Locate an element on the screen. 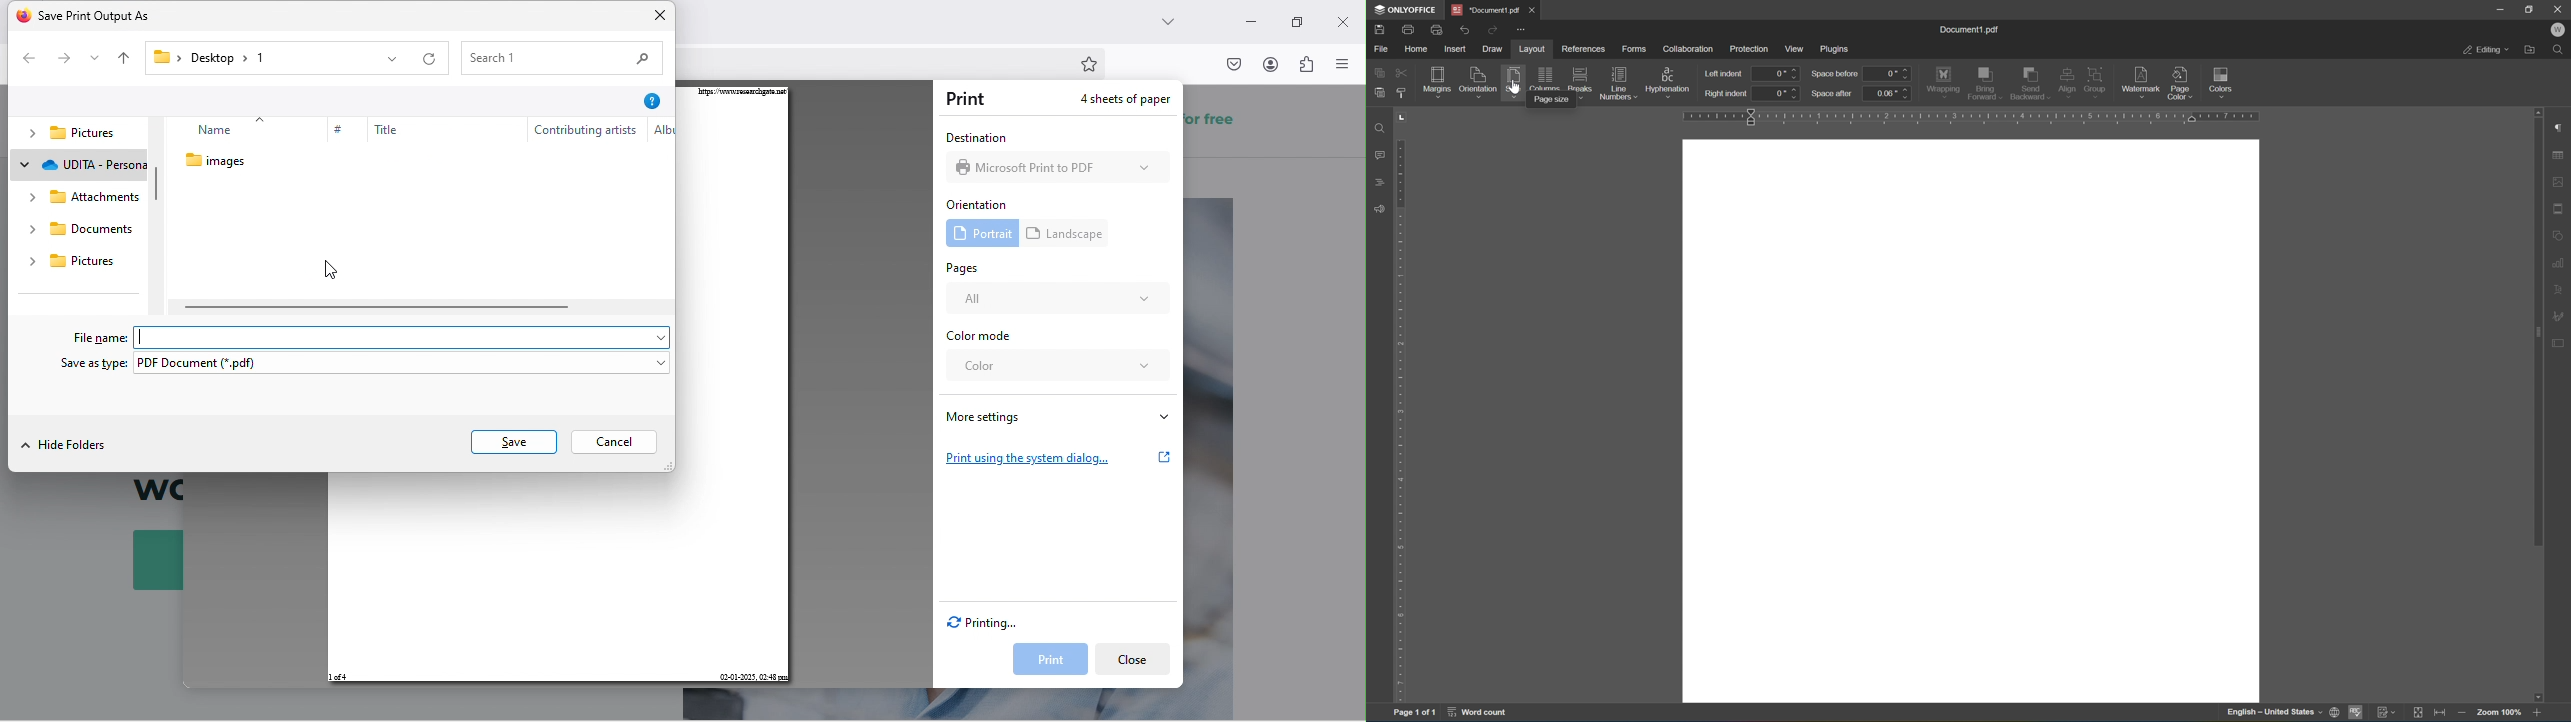 This screenshot has height=728, width=2576. fit to width is located at coordinates (2443, 713).